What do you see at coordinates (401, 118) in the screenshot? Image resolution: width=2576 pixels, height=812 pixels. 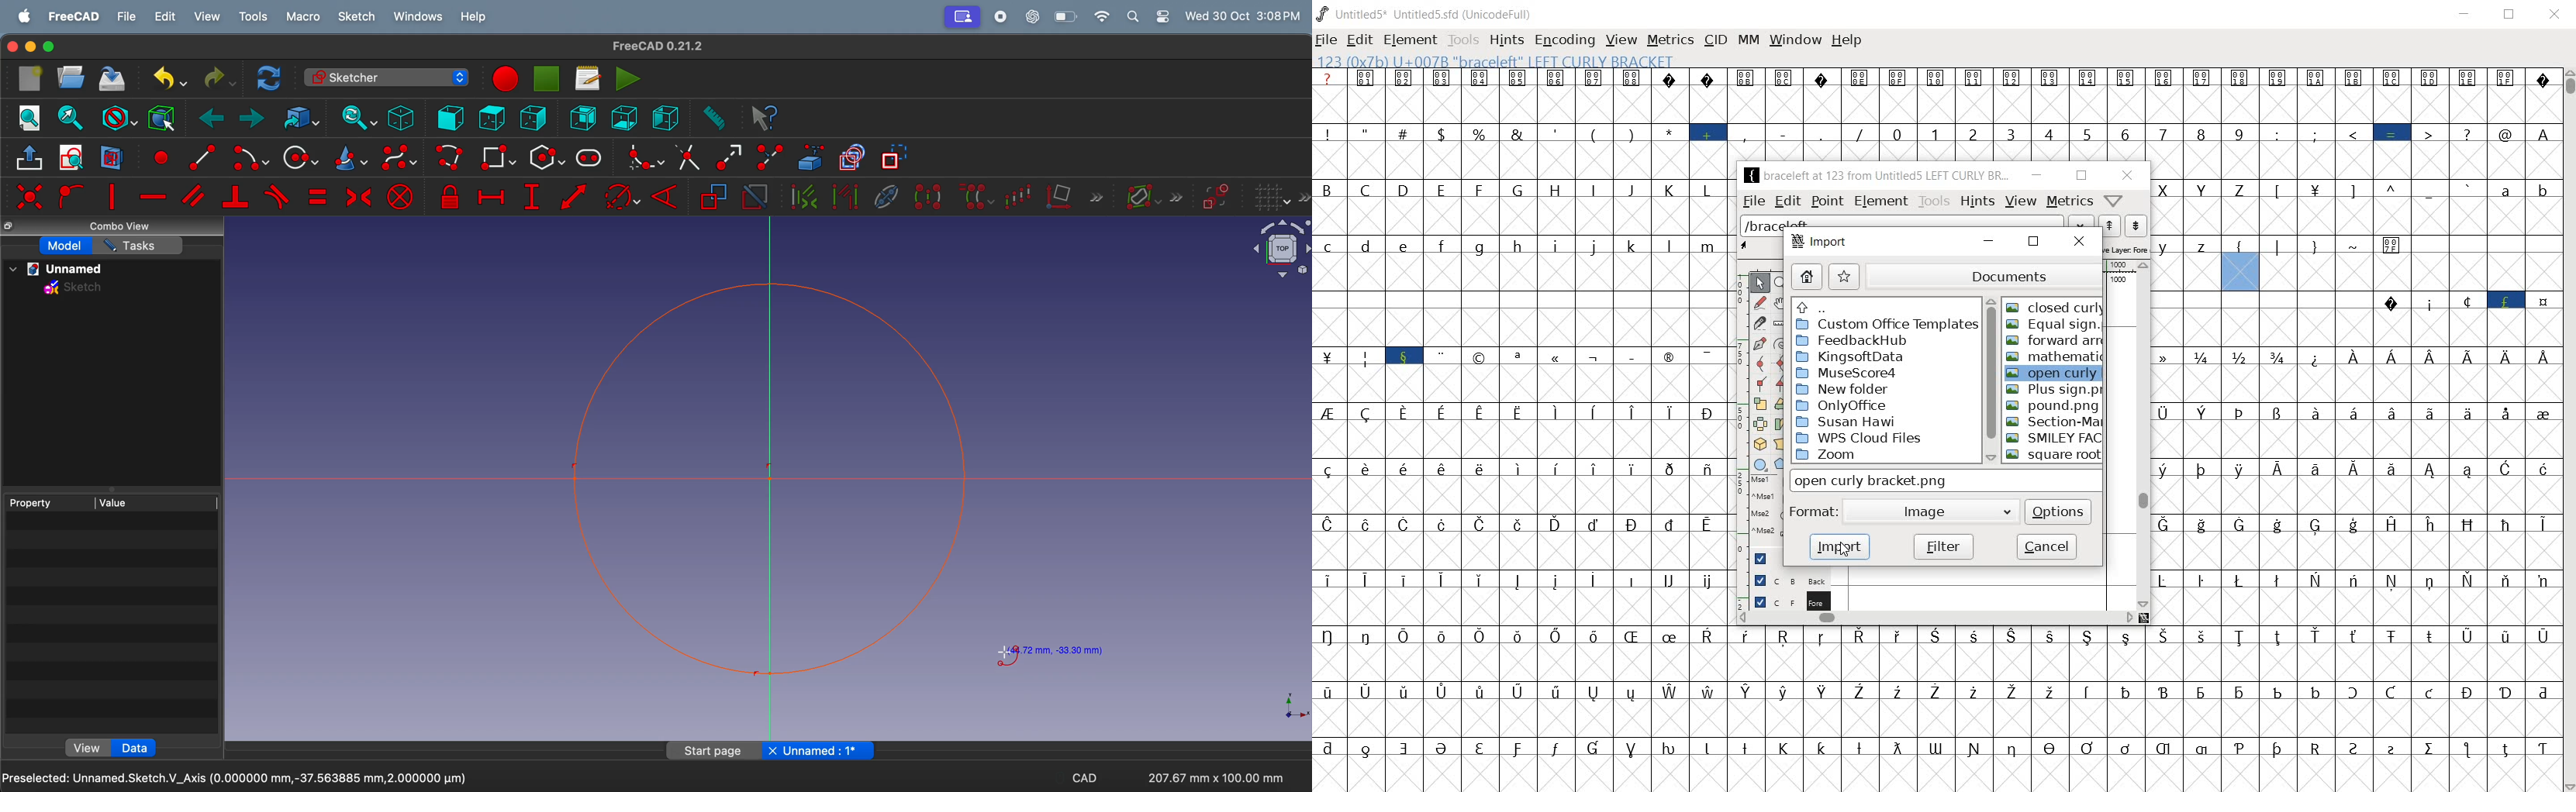 I see `iso metric view` at bounding box center [401, 118].